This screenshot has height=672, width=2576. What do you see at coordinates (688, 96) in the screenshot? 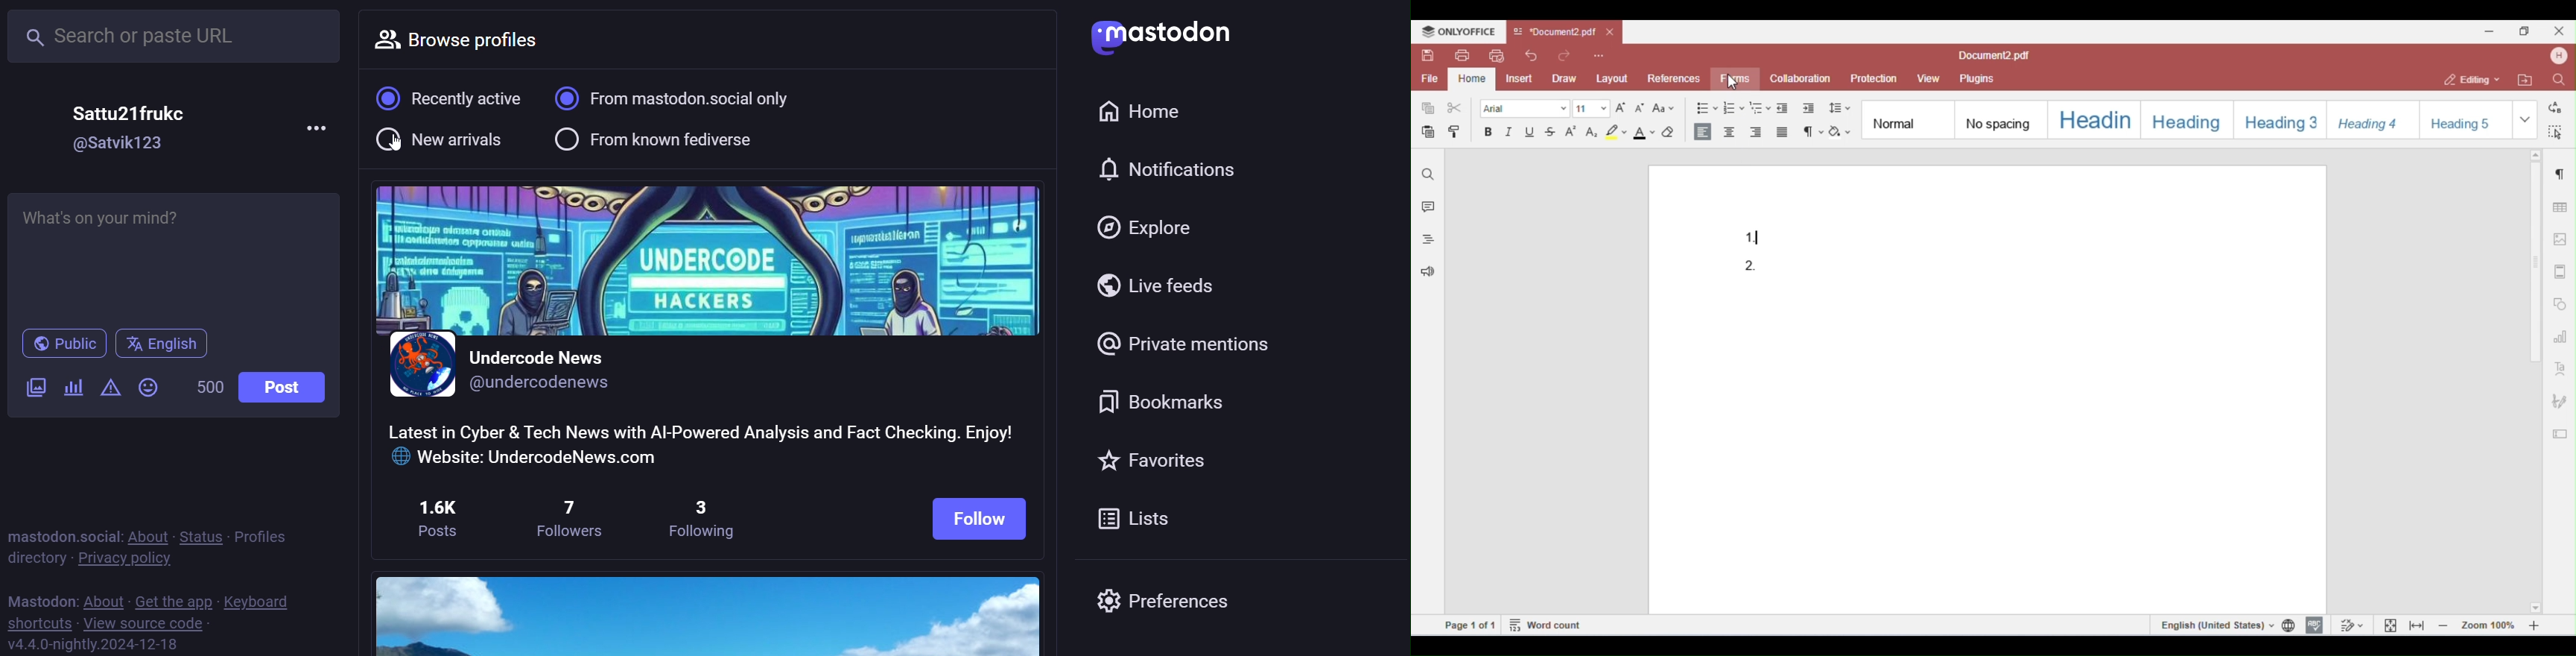
I see `from mastodon social only` at bounding box center [688, 96].